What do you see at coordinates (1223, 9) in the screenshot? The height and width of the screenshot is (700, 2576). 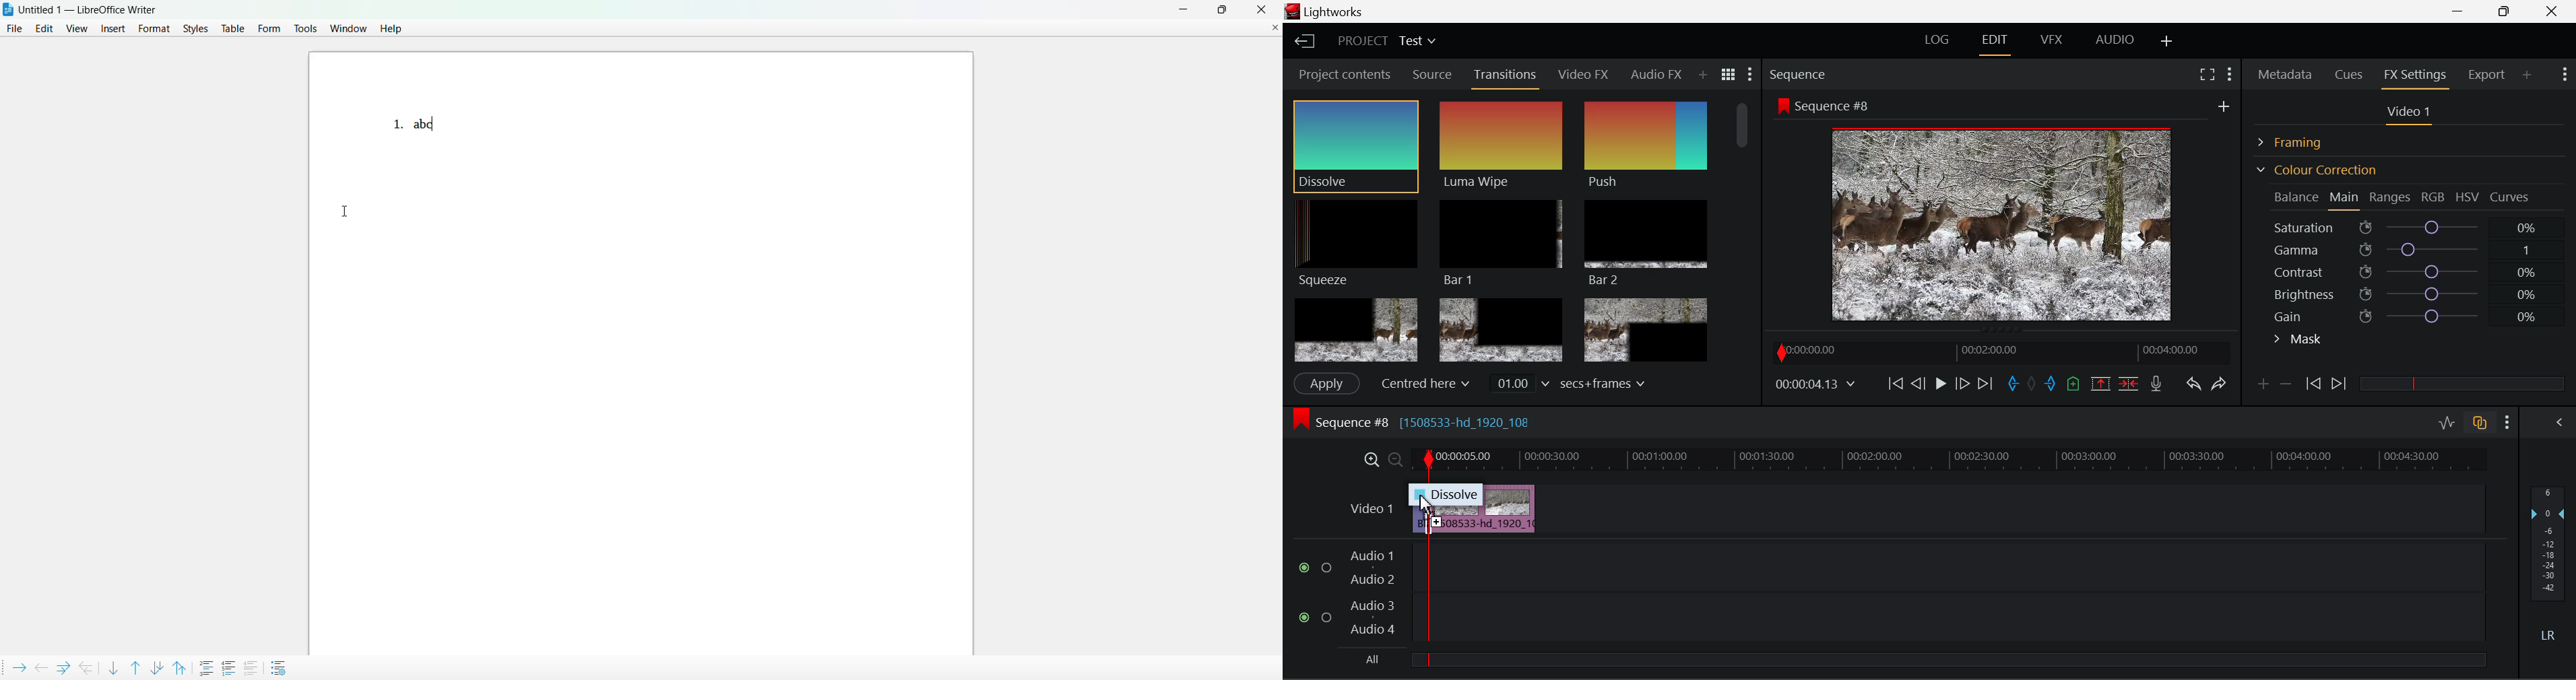 I see `maximum` at bounding box center [1223, 9].